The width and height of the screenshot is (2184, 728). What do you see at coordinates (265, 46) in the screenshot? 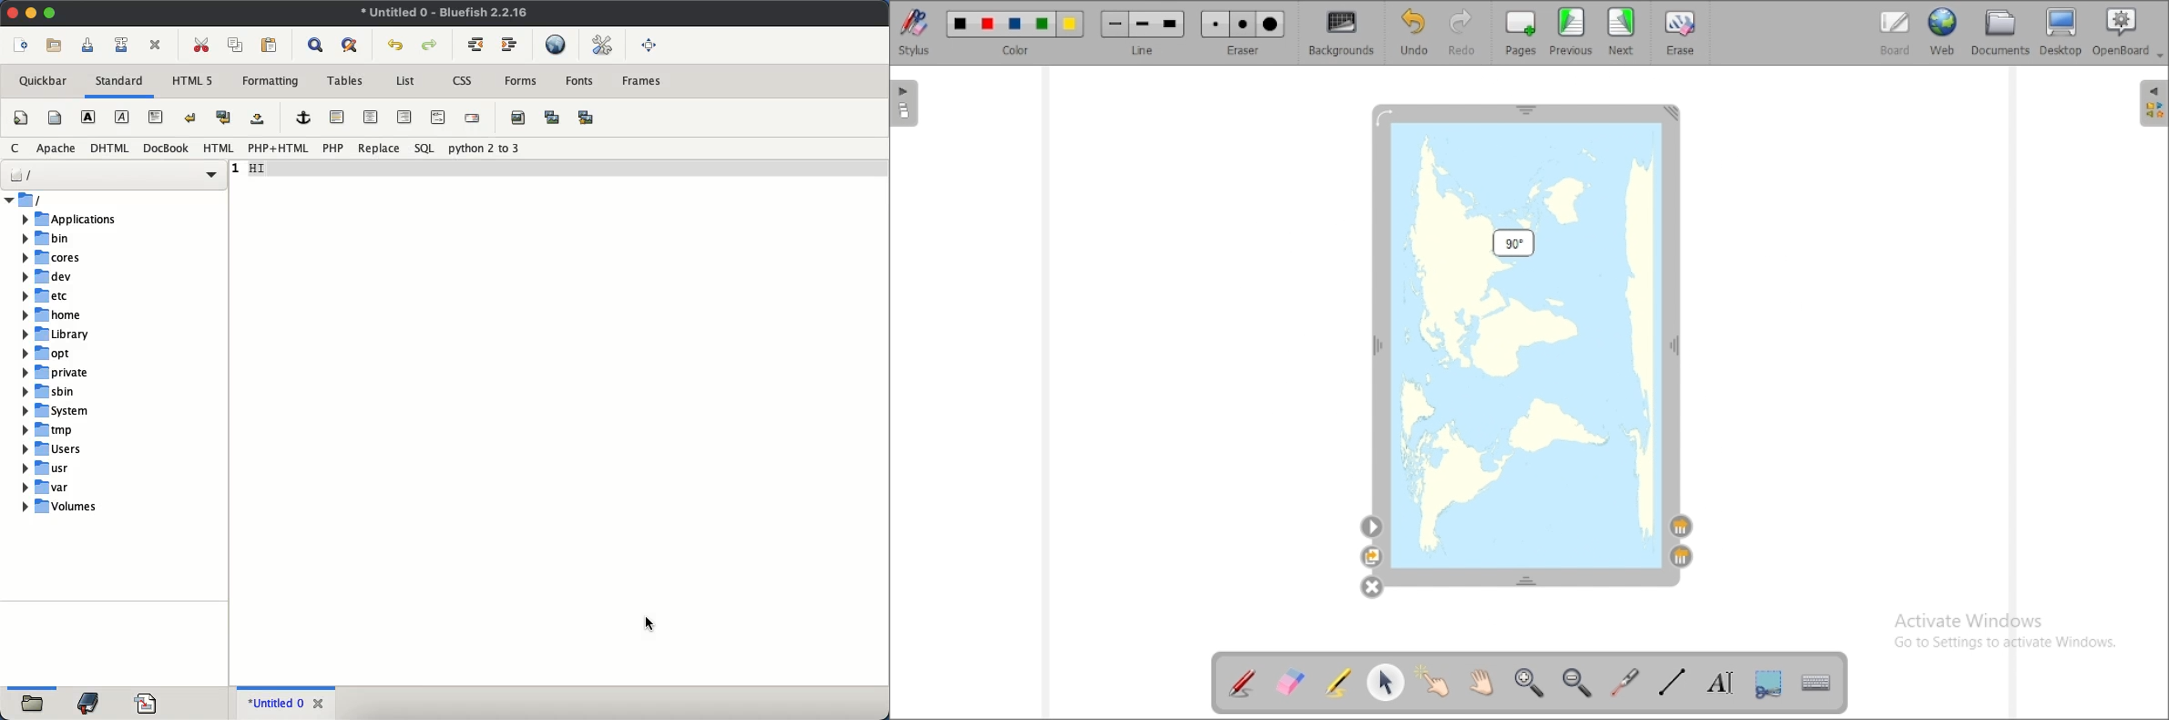
I see `paste` at bounding box center [265, 46].